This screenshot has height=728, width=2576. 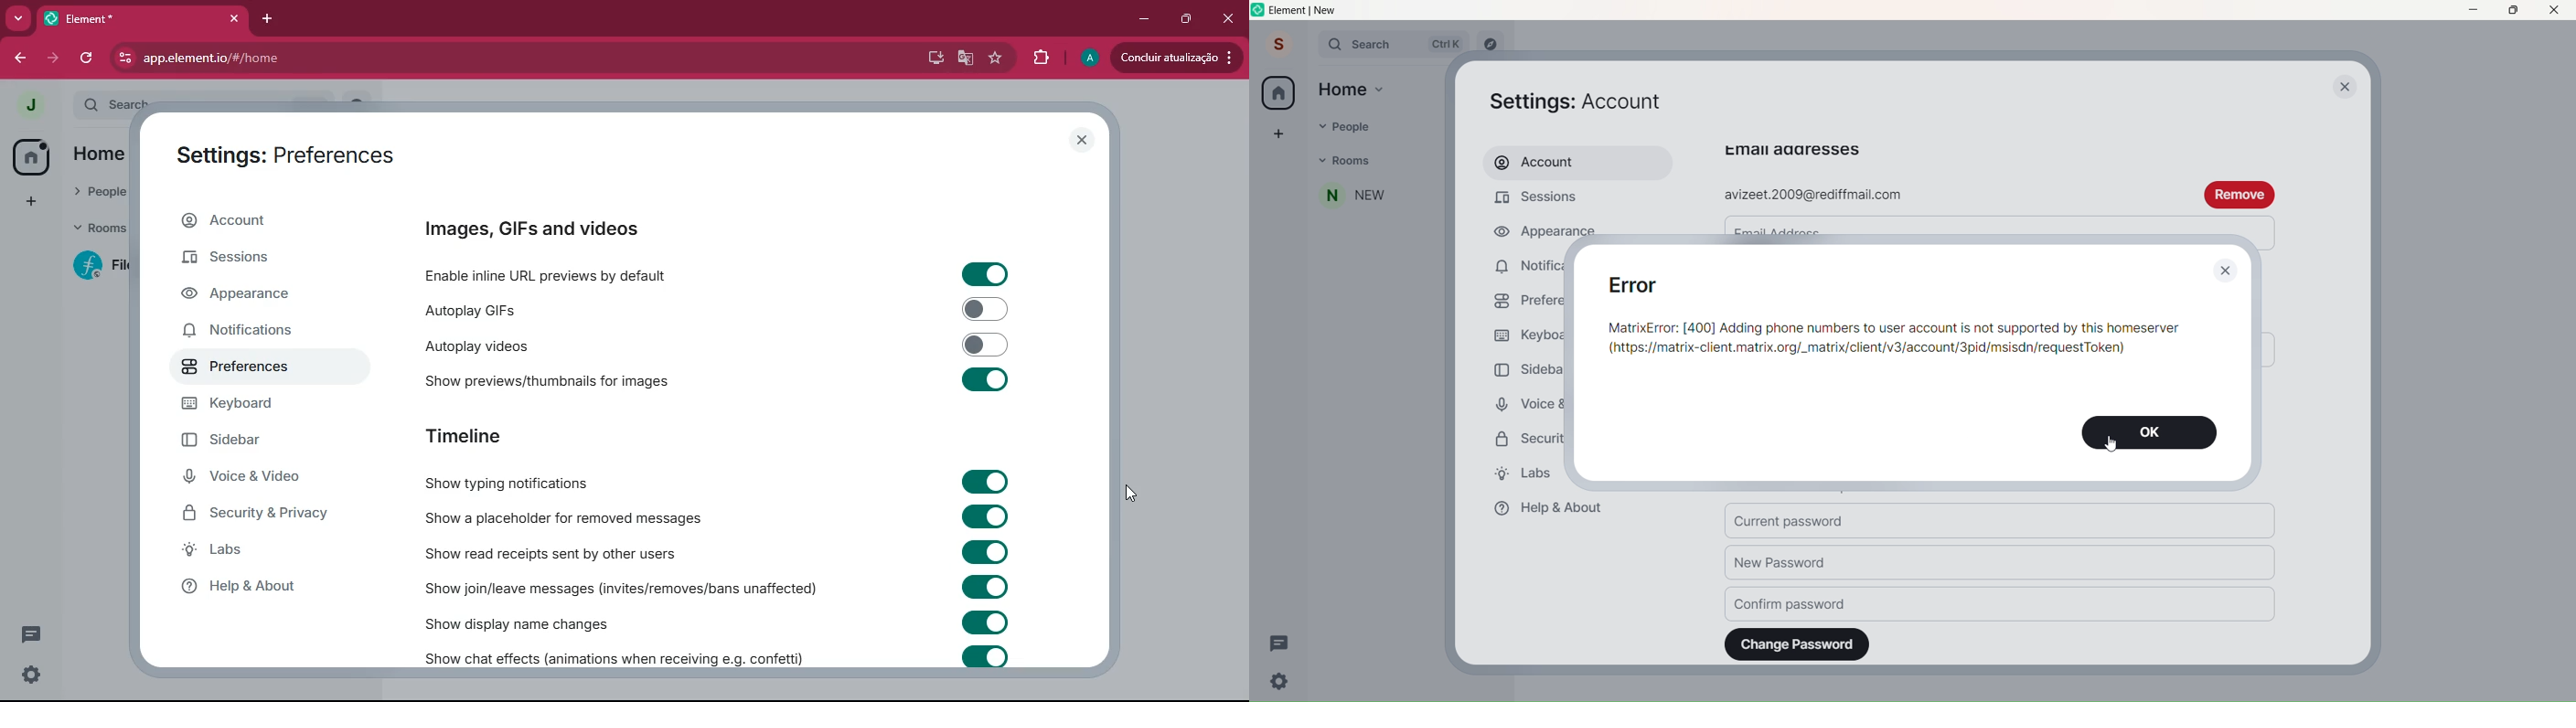 I want to click on timeline, so click(x=465, y=437).